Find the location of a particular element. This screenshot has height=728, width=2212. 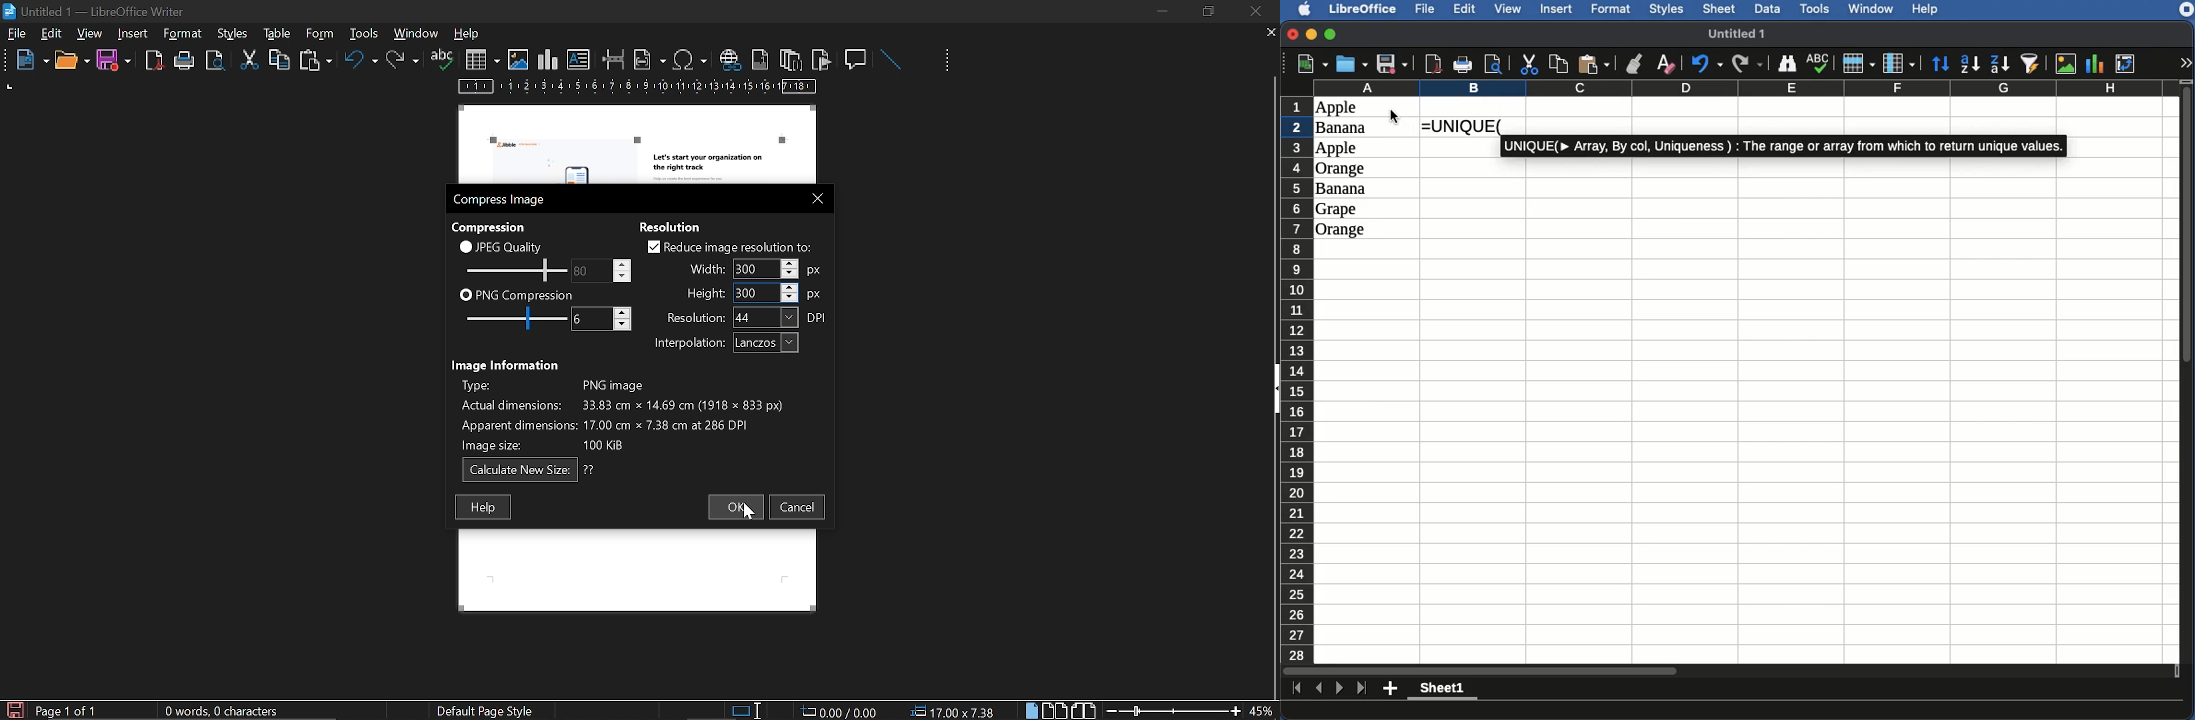

Spell check is located at coordinates (1818, 64).